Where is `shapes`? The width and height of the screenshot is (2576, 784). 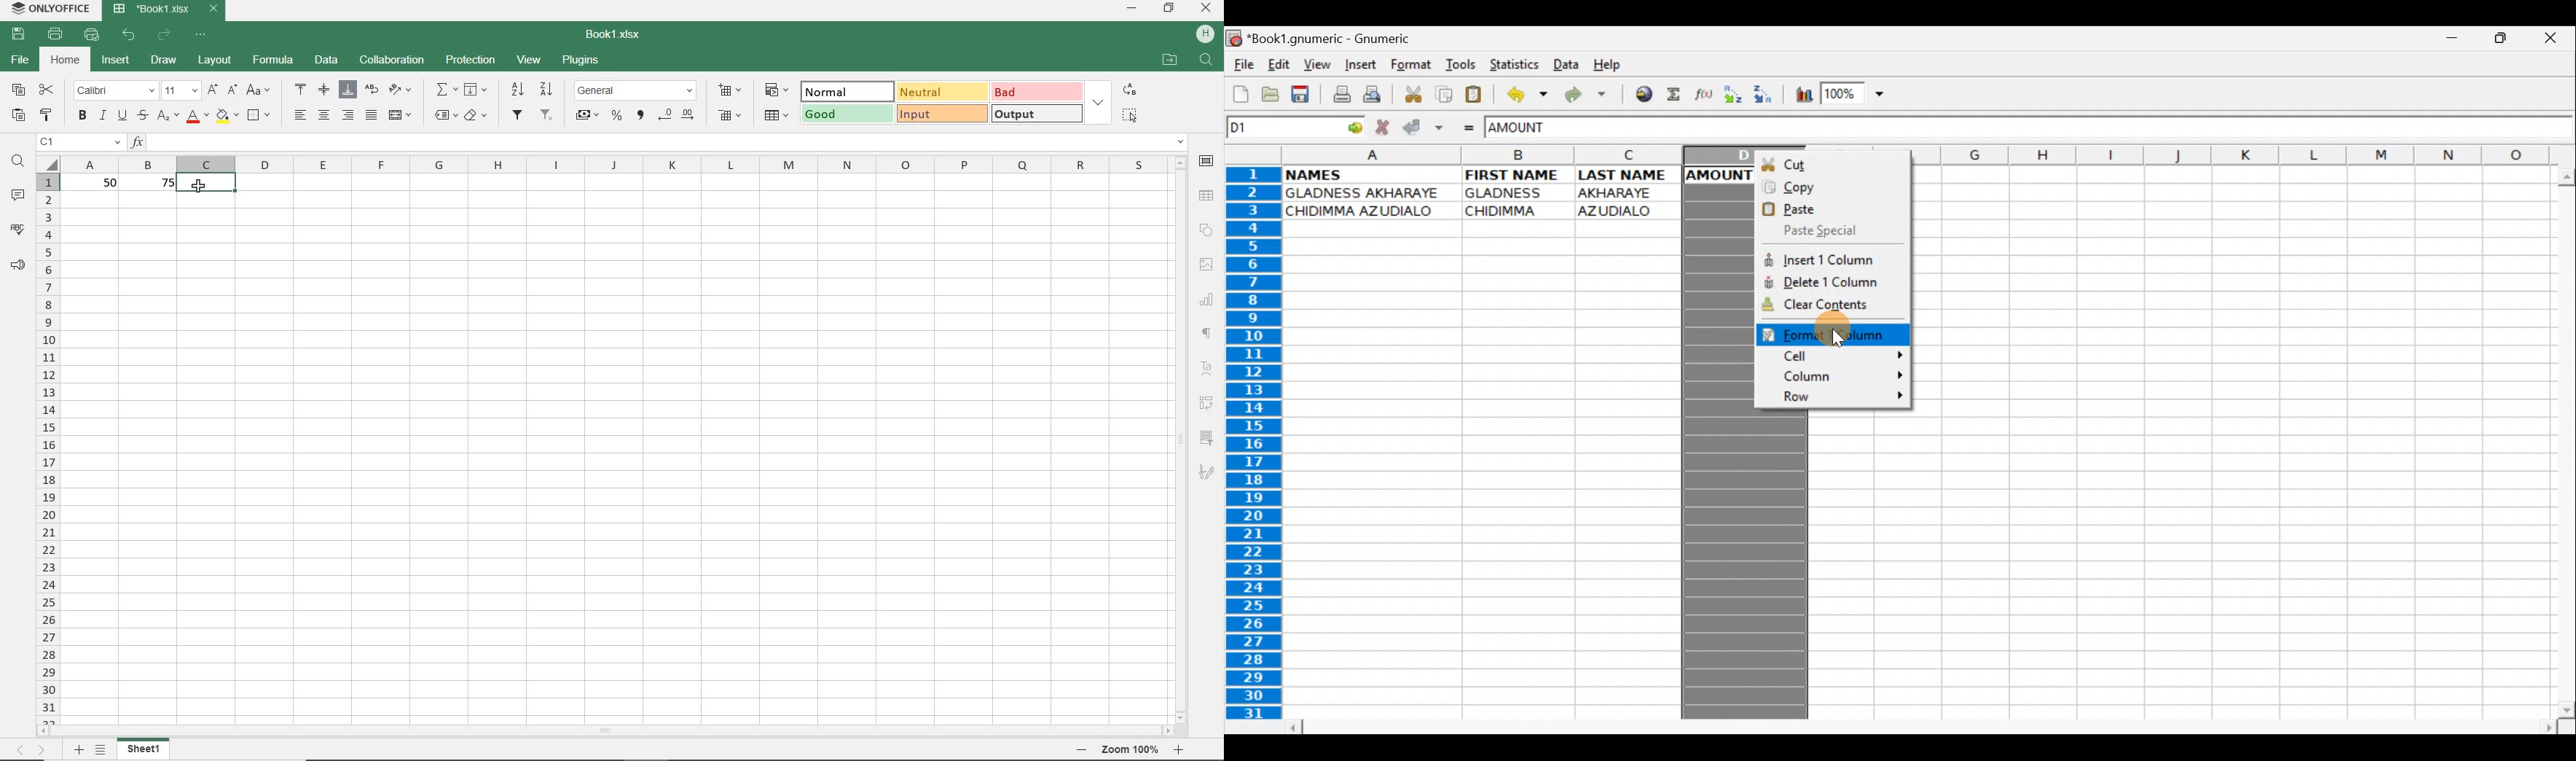
shapes is located at coordinates (1206, 230).